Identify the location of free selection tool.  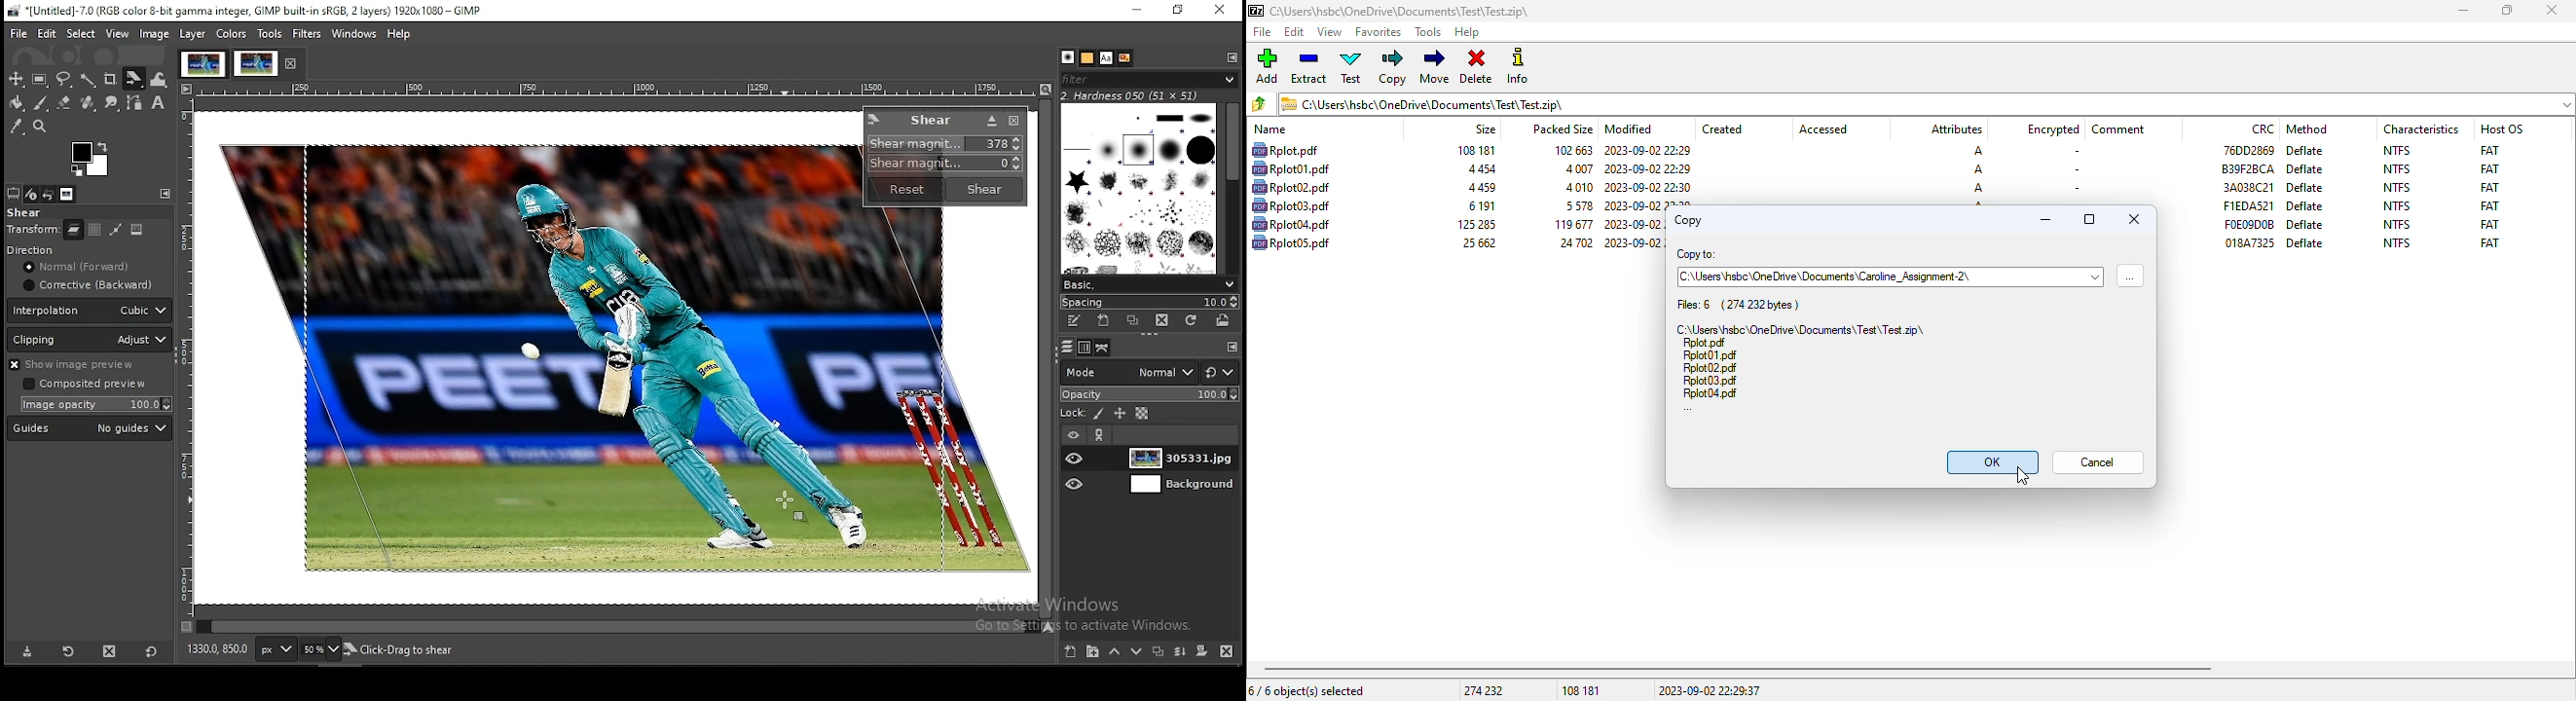
(64, 80).